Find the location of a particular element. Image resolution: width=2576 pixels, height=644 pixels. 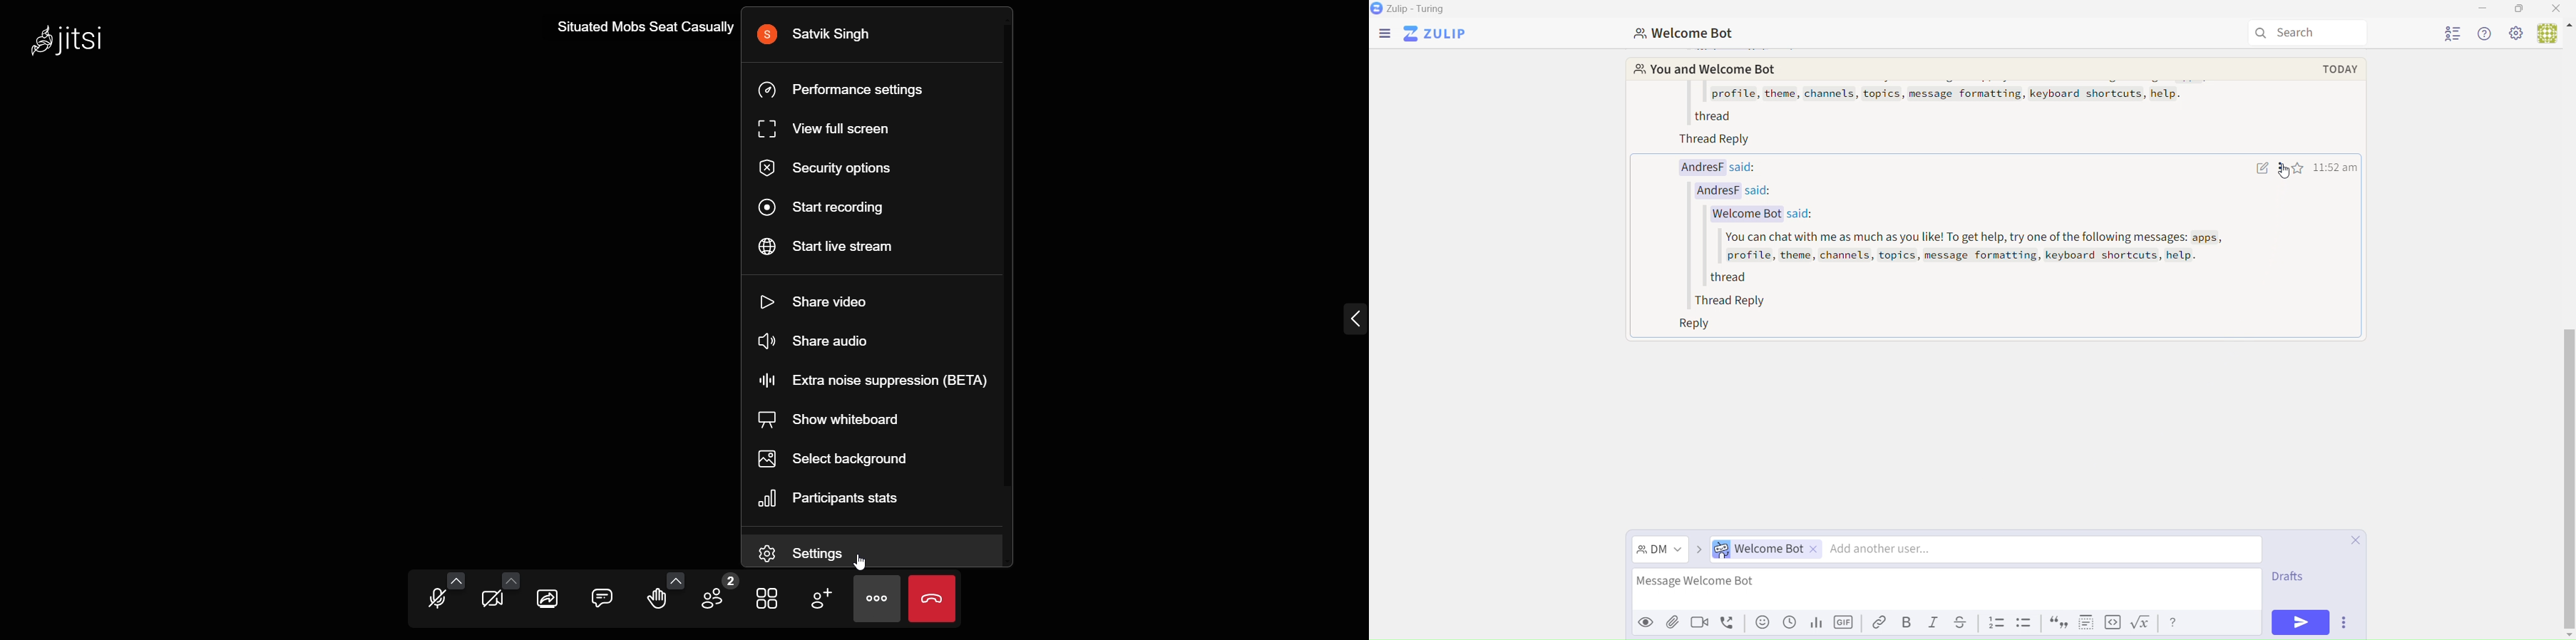

Italic is located at coordinates (1935, 622).